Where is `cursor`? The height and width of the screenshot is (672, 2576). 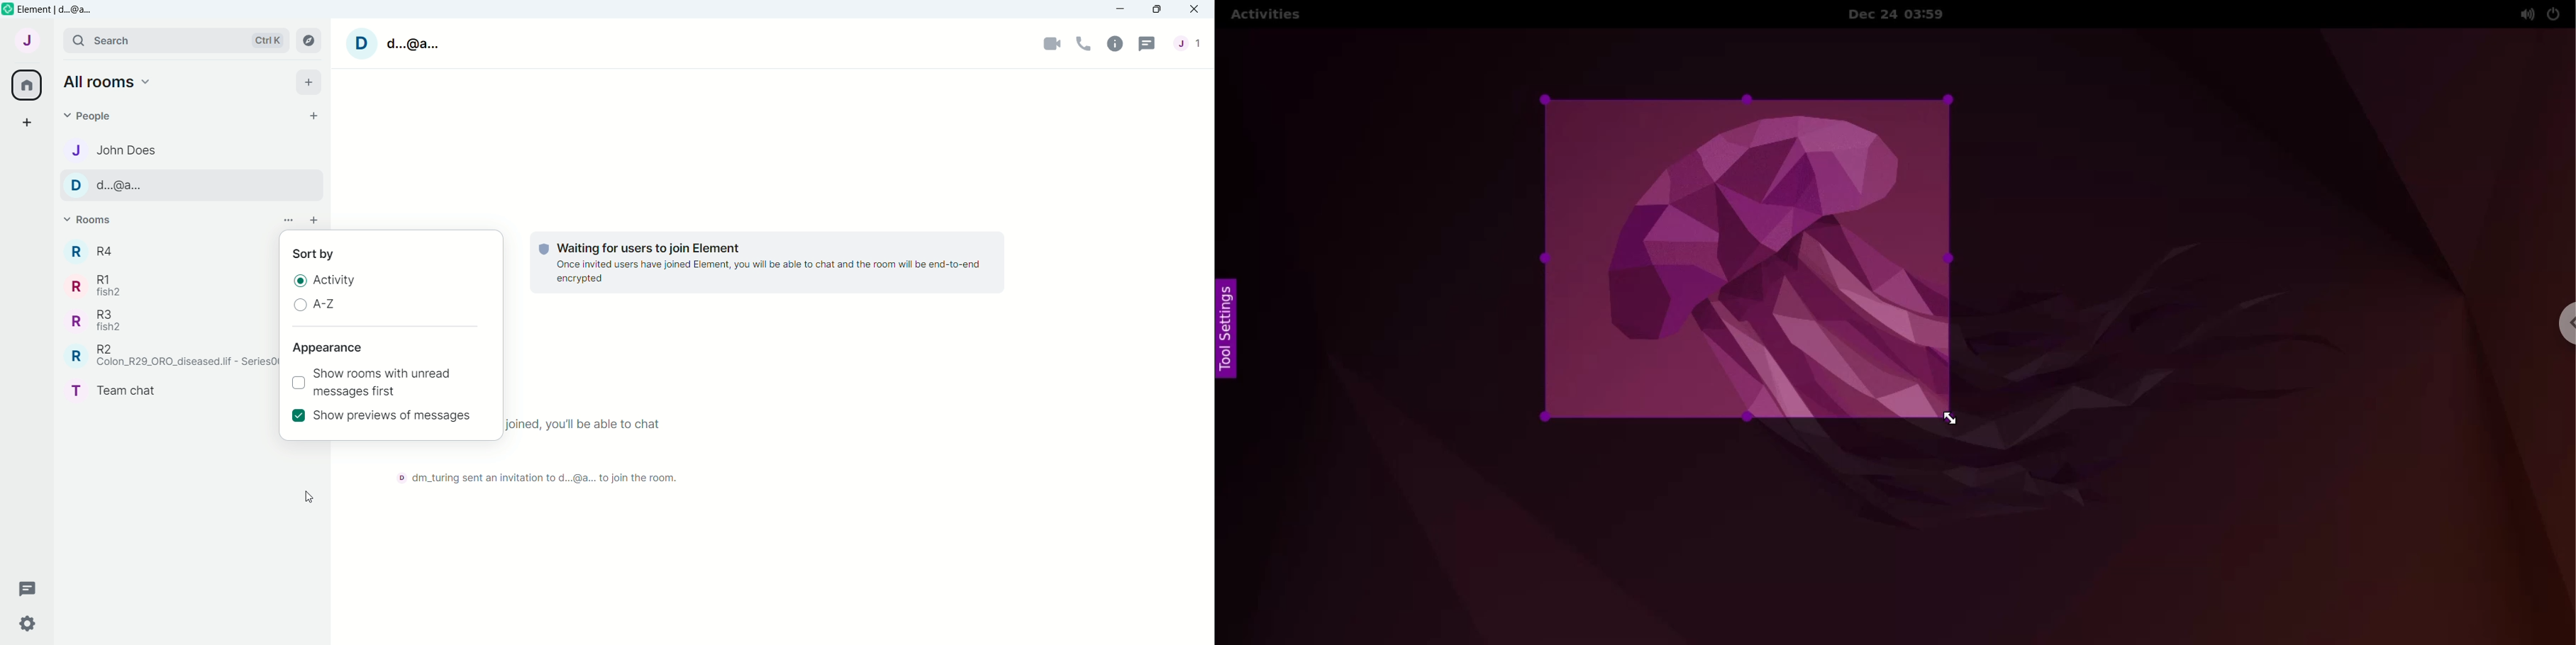
cursor is located at coordinates (309, 495).